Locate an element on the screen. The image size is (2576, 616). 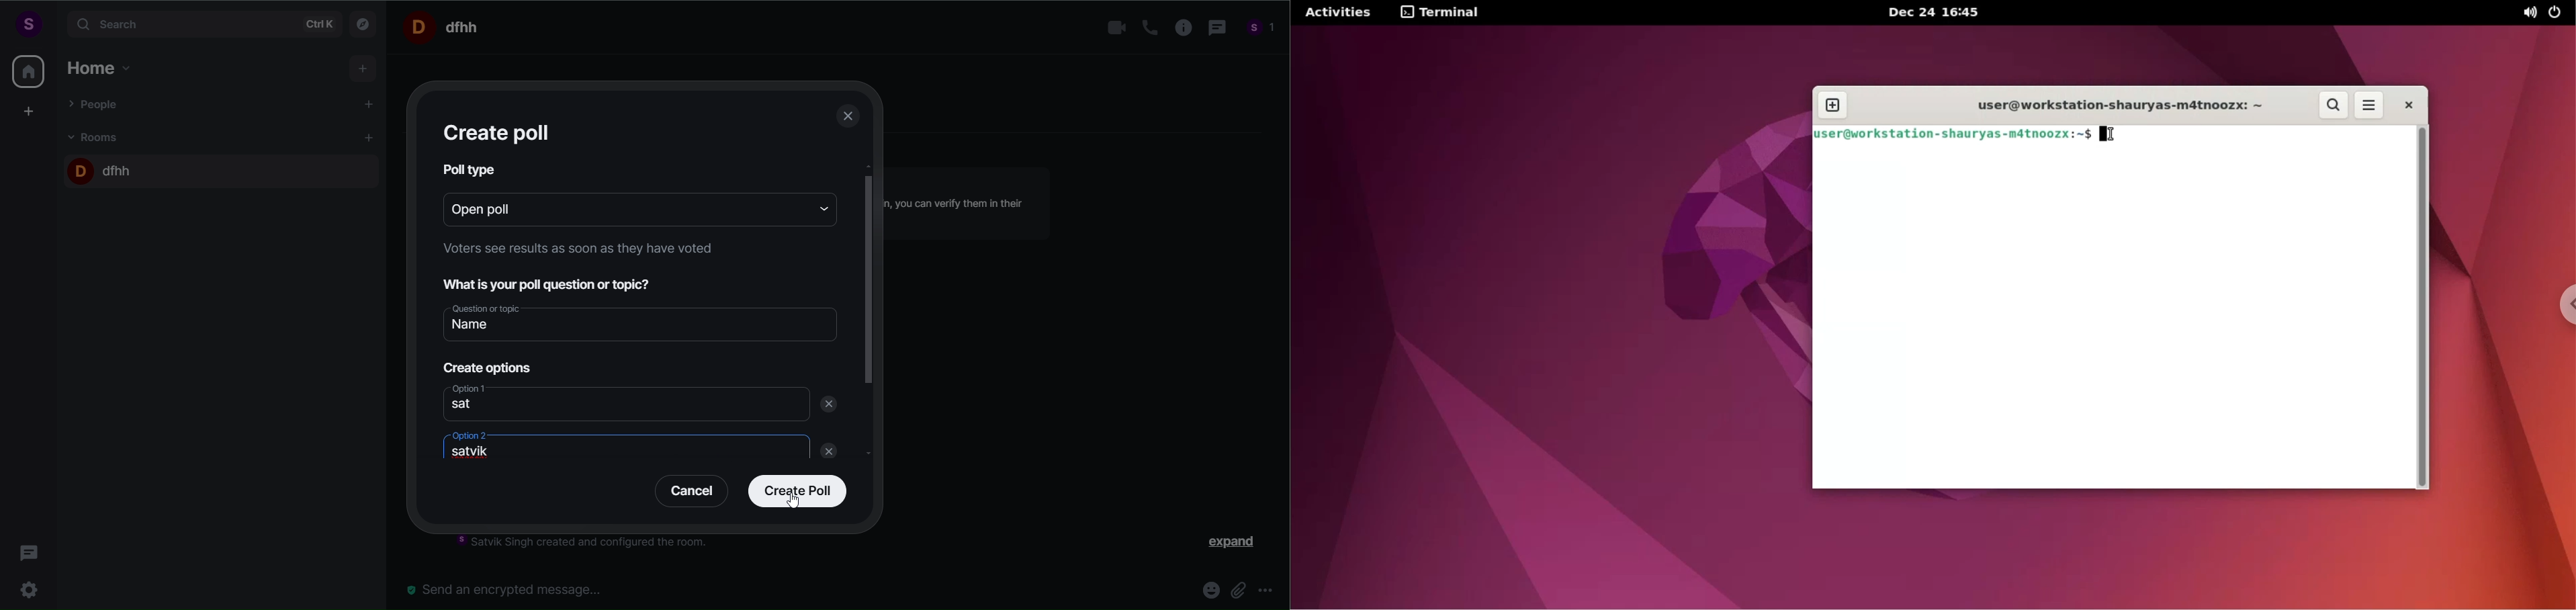
close dialog is located at coordinates (849, 118).